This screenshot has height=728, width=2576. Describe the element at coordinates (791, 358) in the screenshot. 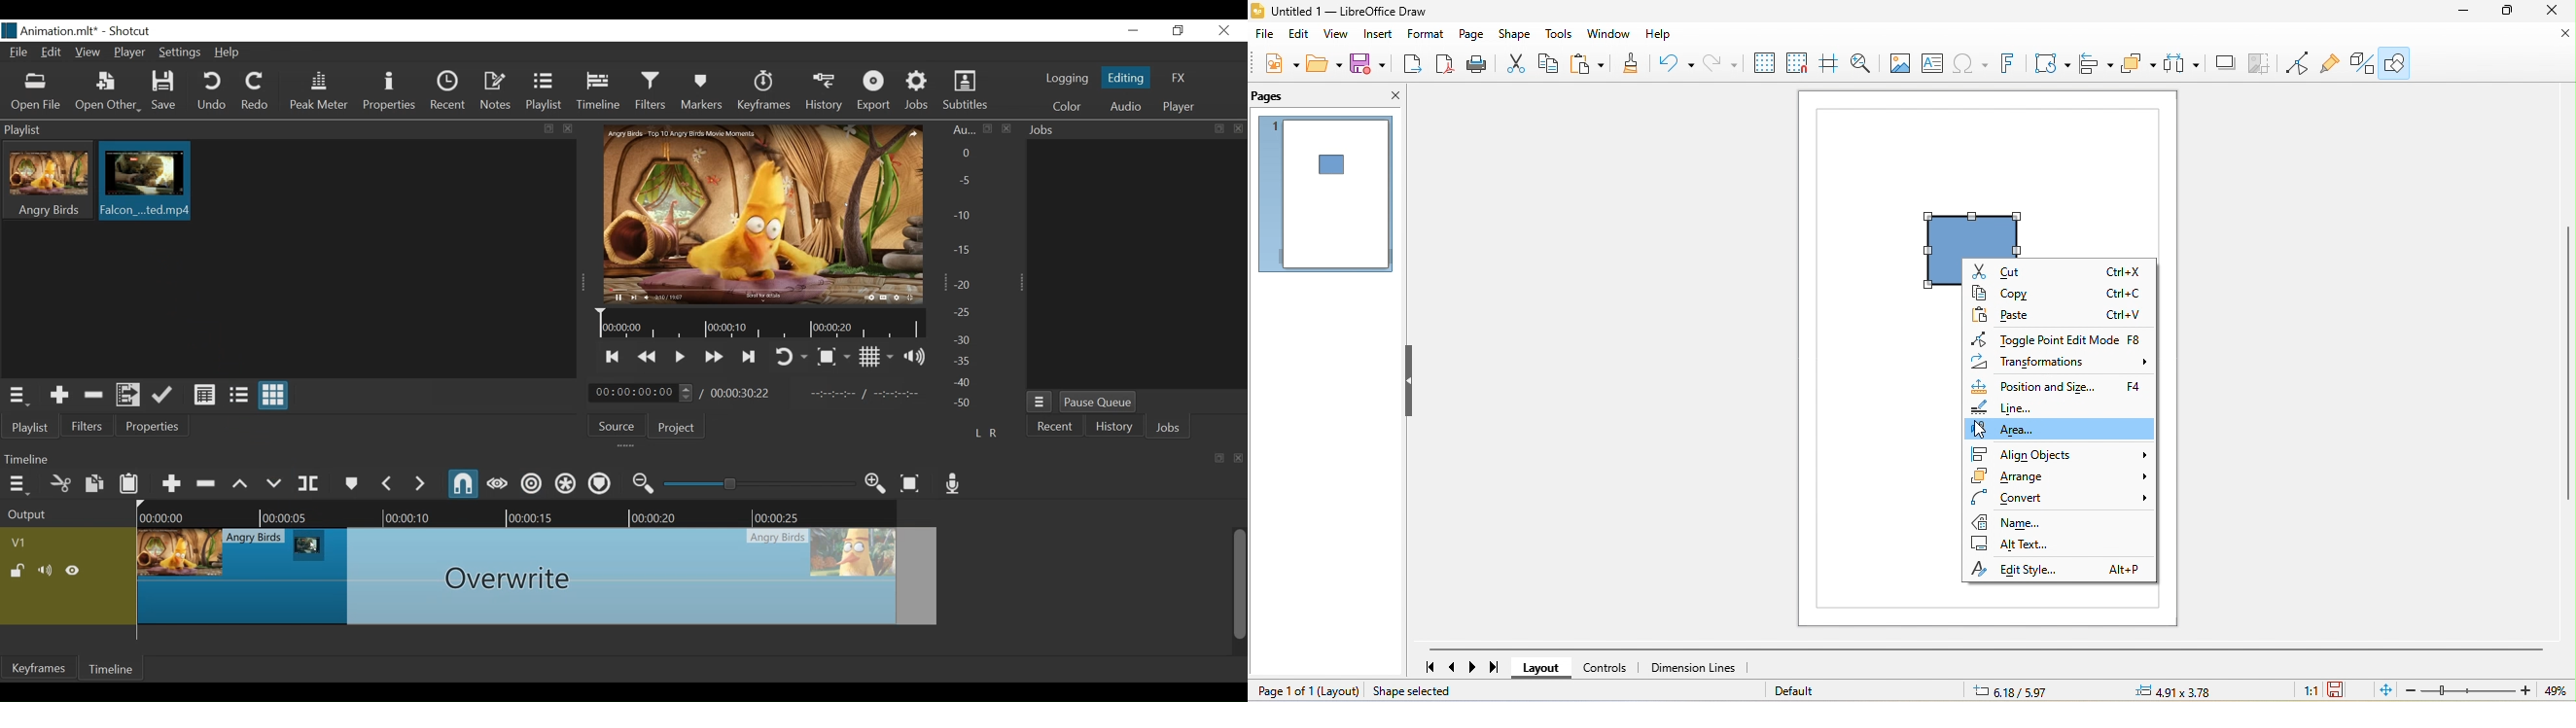

I see `Toggle player looping` at that location.